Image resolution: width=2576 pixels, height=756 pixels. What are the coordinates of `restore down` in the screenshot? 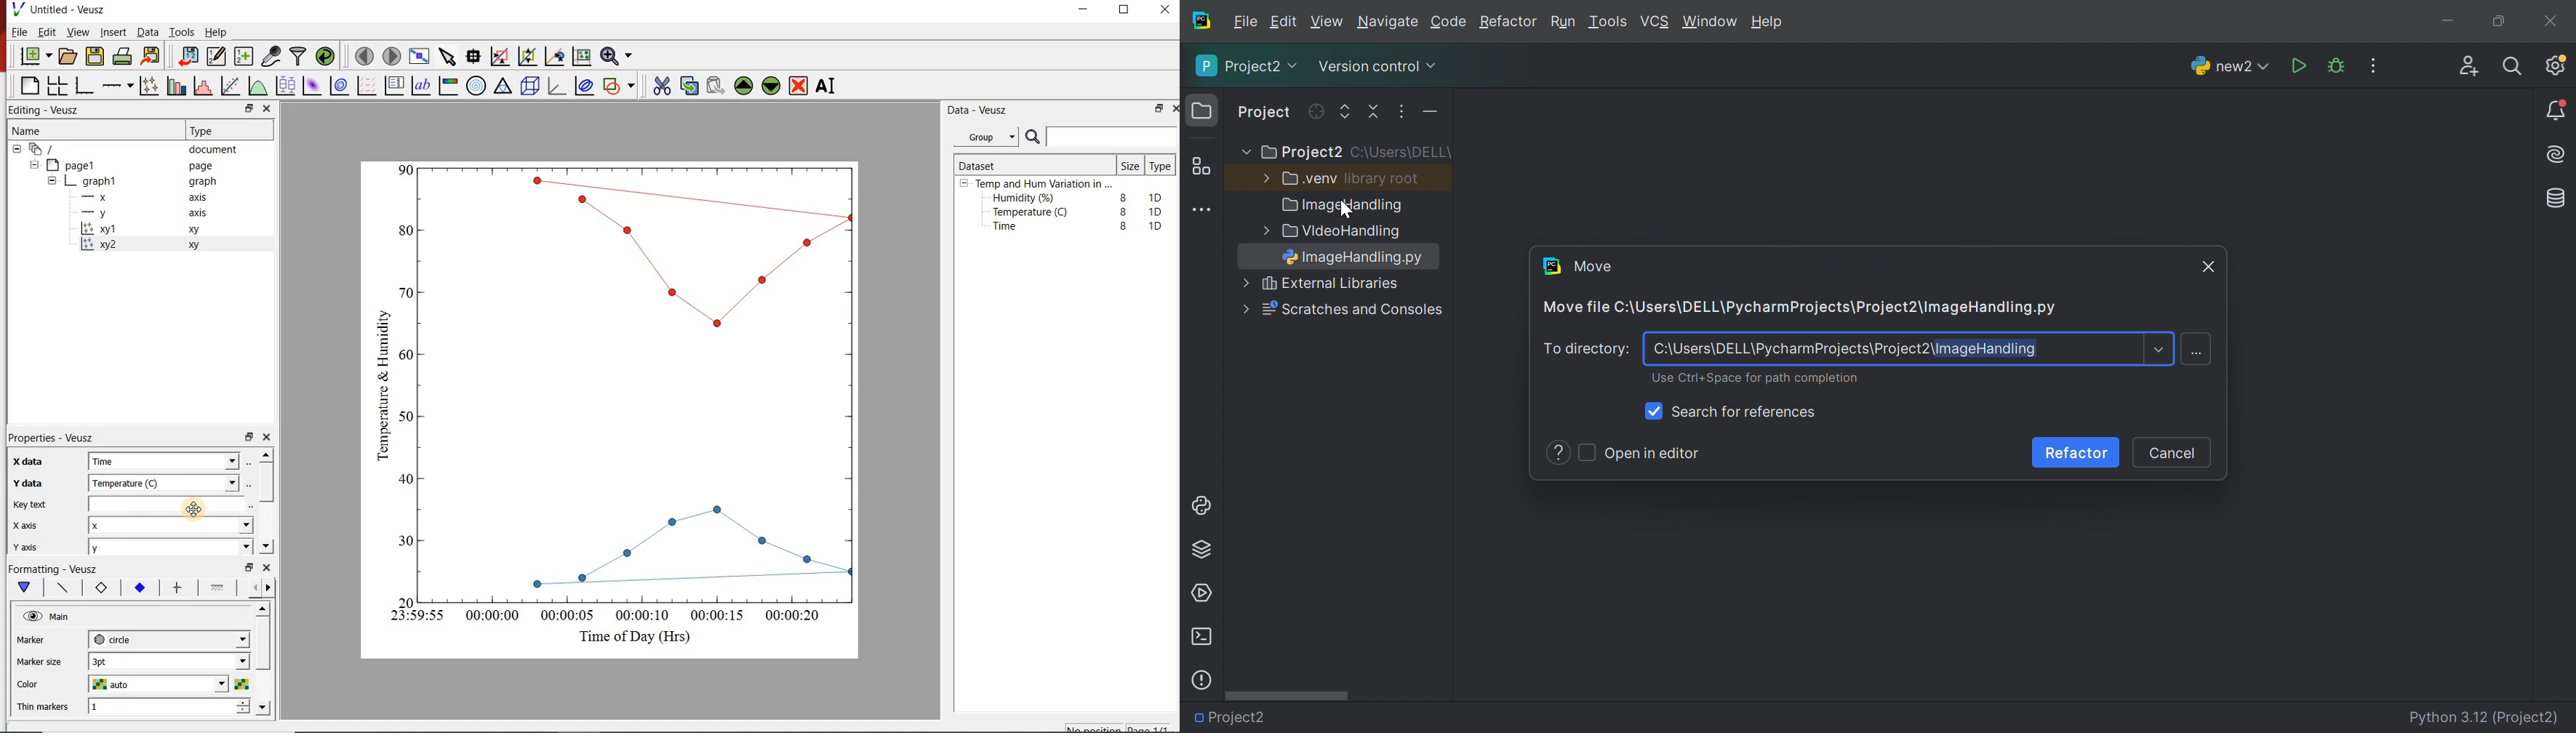 It's located at (1156, 110).